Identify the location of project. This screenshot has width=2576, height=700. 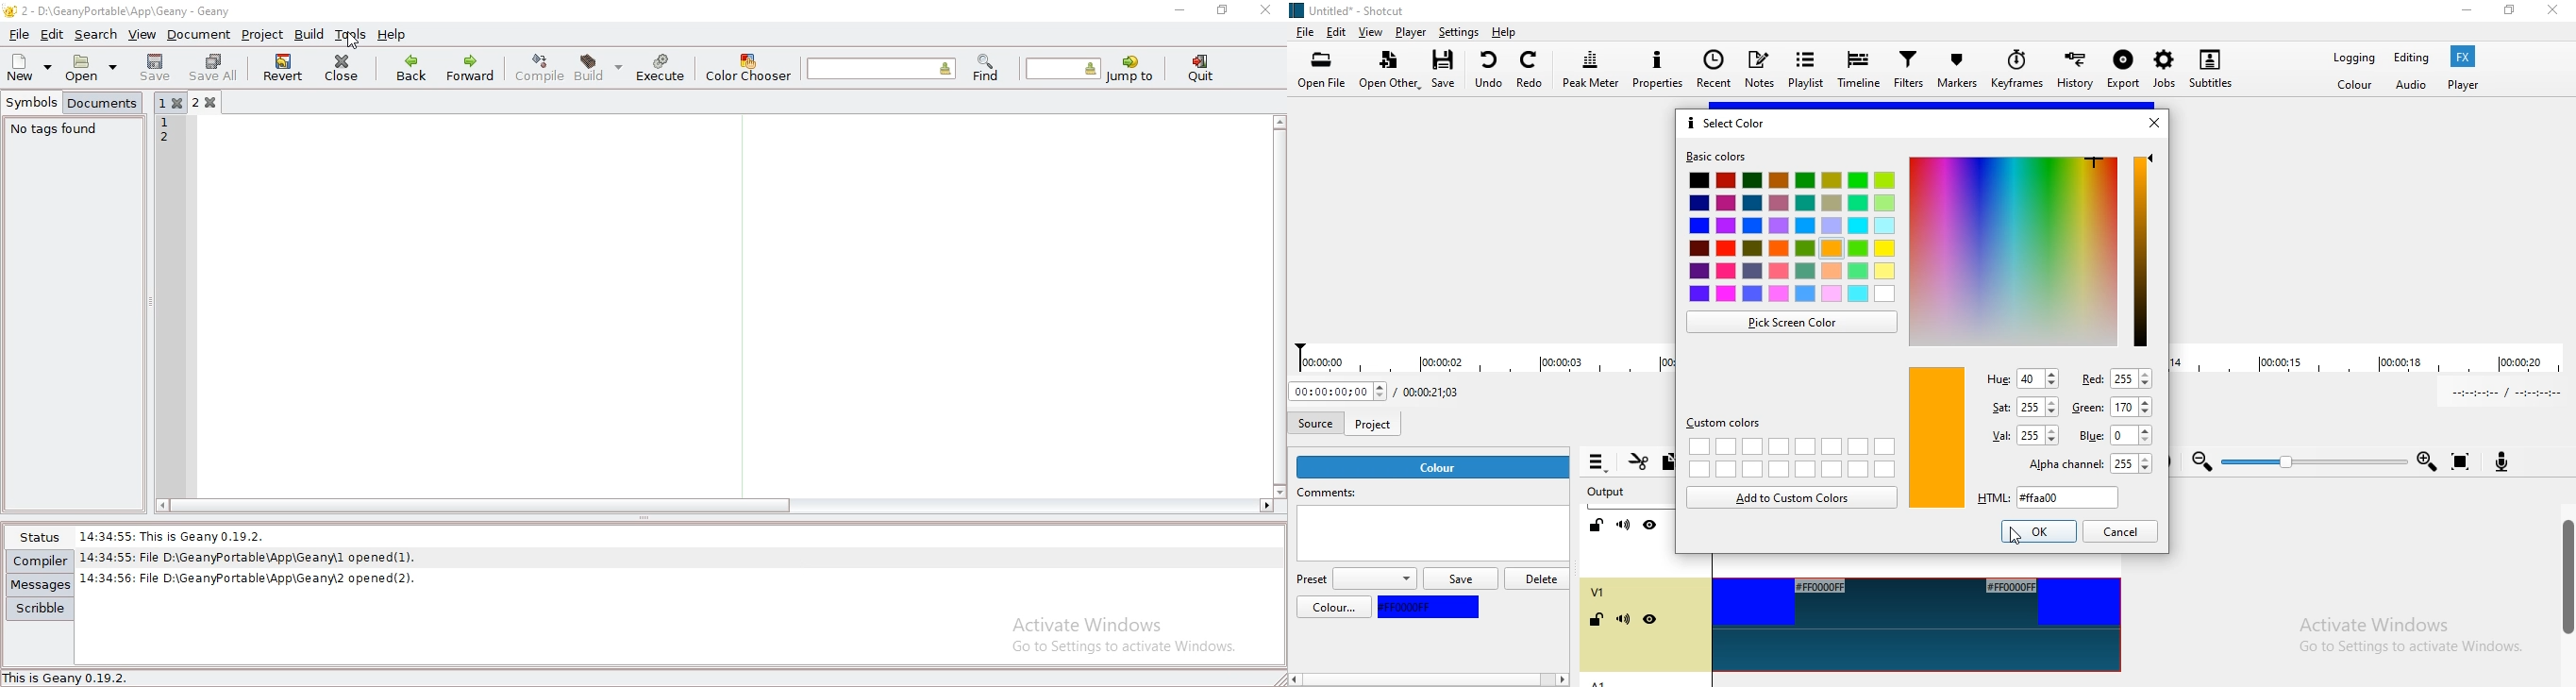
(1376, 420).